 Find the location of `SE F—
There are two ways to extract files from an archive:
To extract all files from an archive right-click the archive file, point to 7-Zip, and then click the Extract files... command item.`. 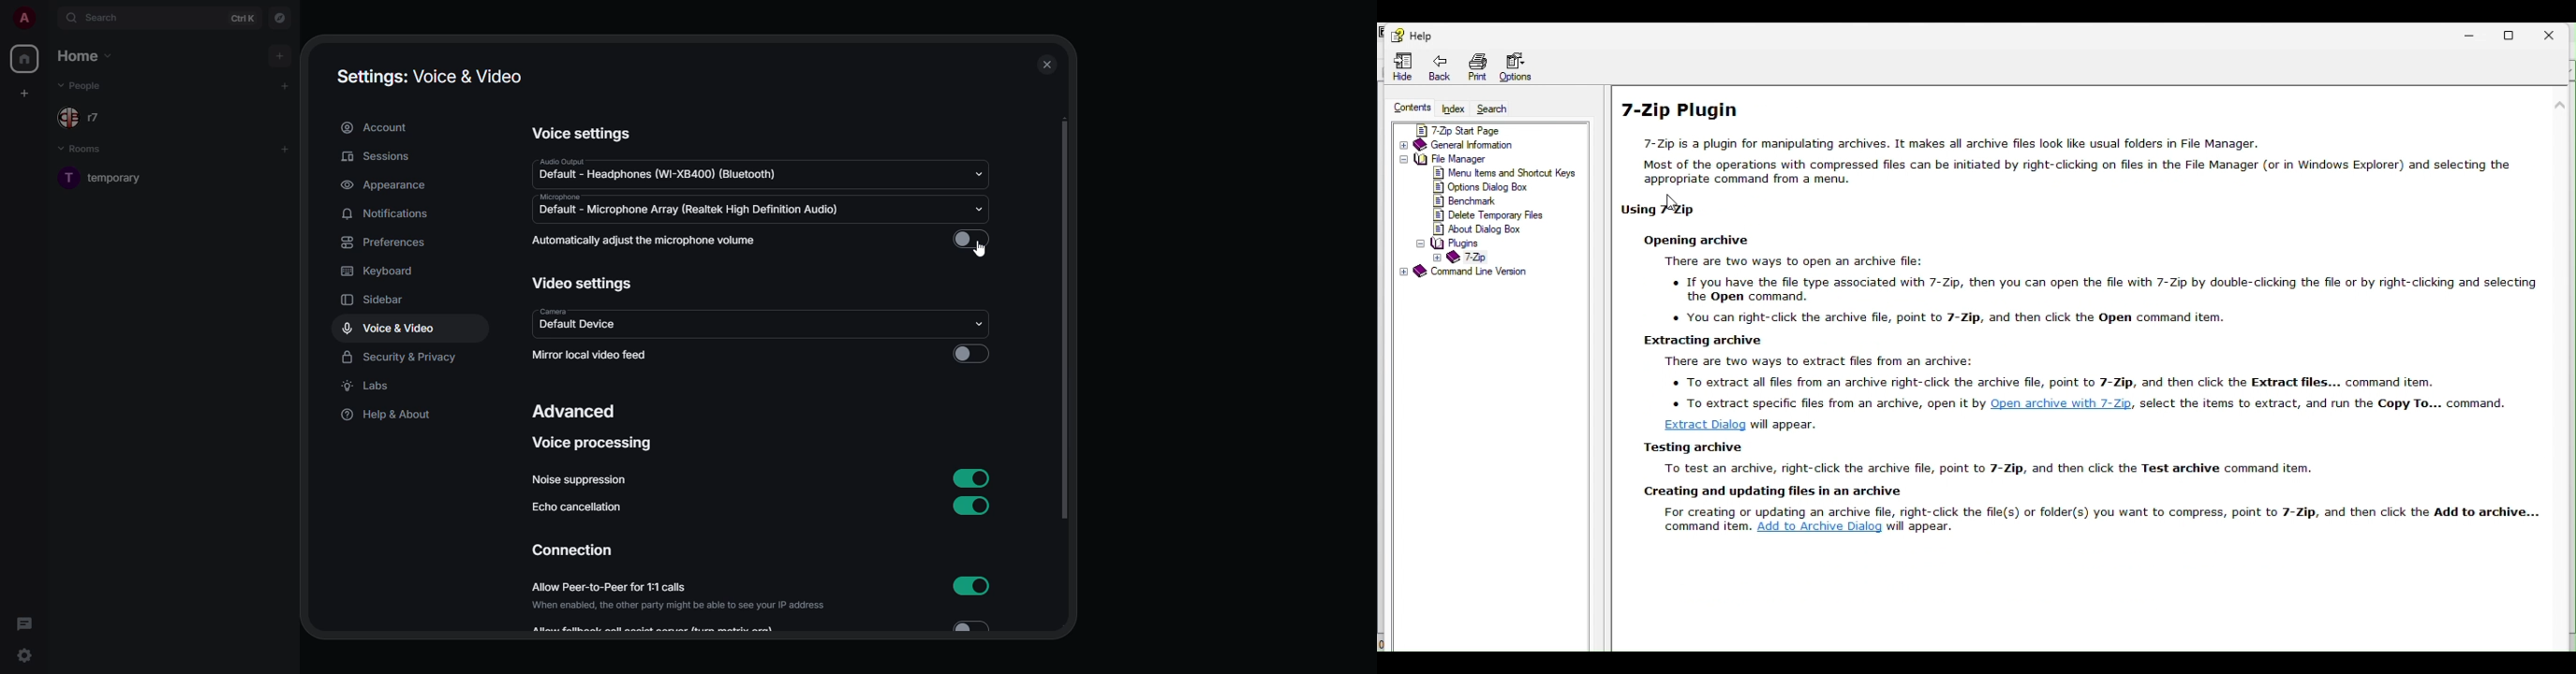

SE F—
There are two ways to extract files from an archive:
To extract all files from an archive right-click the archive file, point to 7-Zip, and then click the Extract files... command item. is located at coordinates (2040, 361).